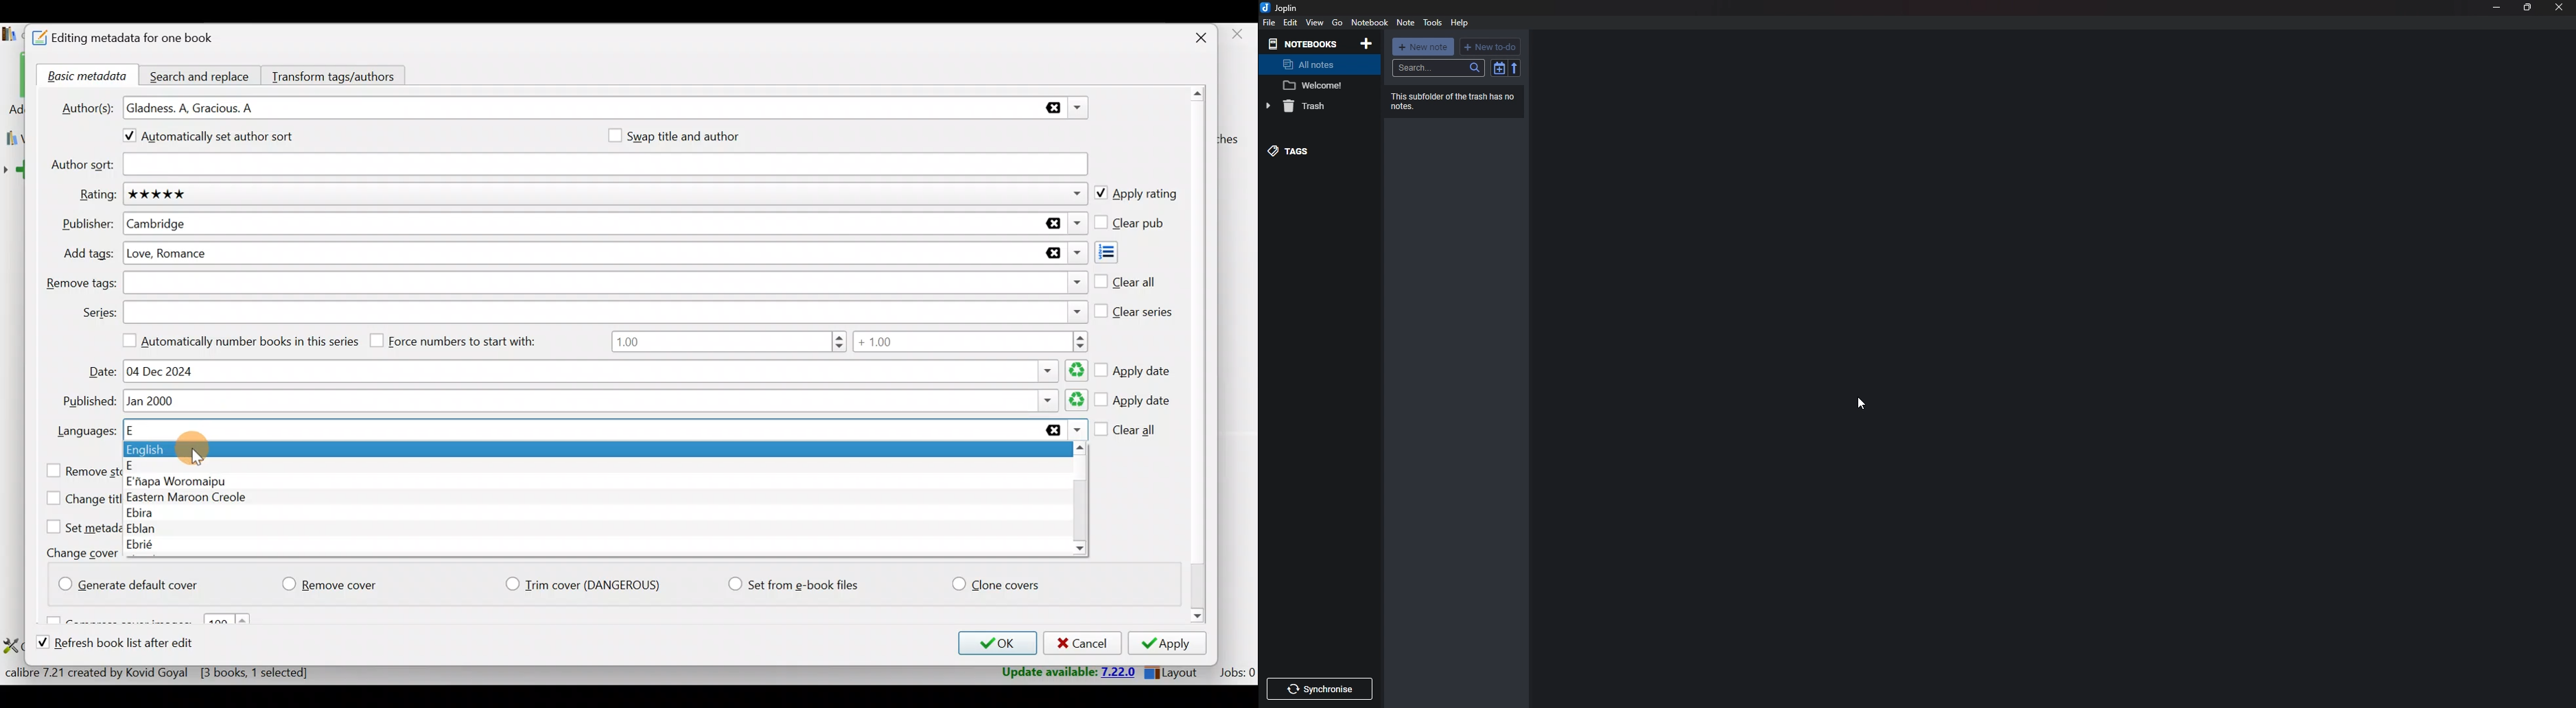 This screenshot has width=2576, height=728. What do you see at coordinates (1126, 279) in the screenshot?
I see `Clear all` at bounding box center [1126, 279].